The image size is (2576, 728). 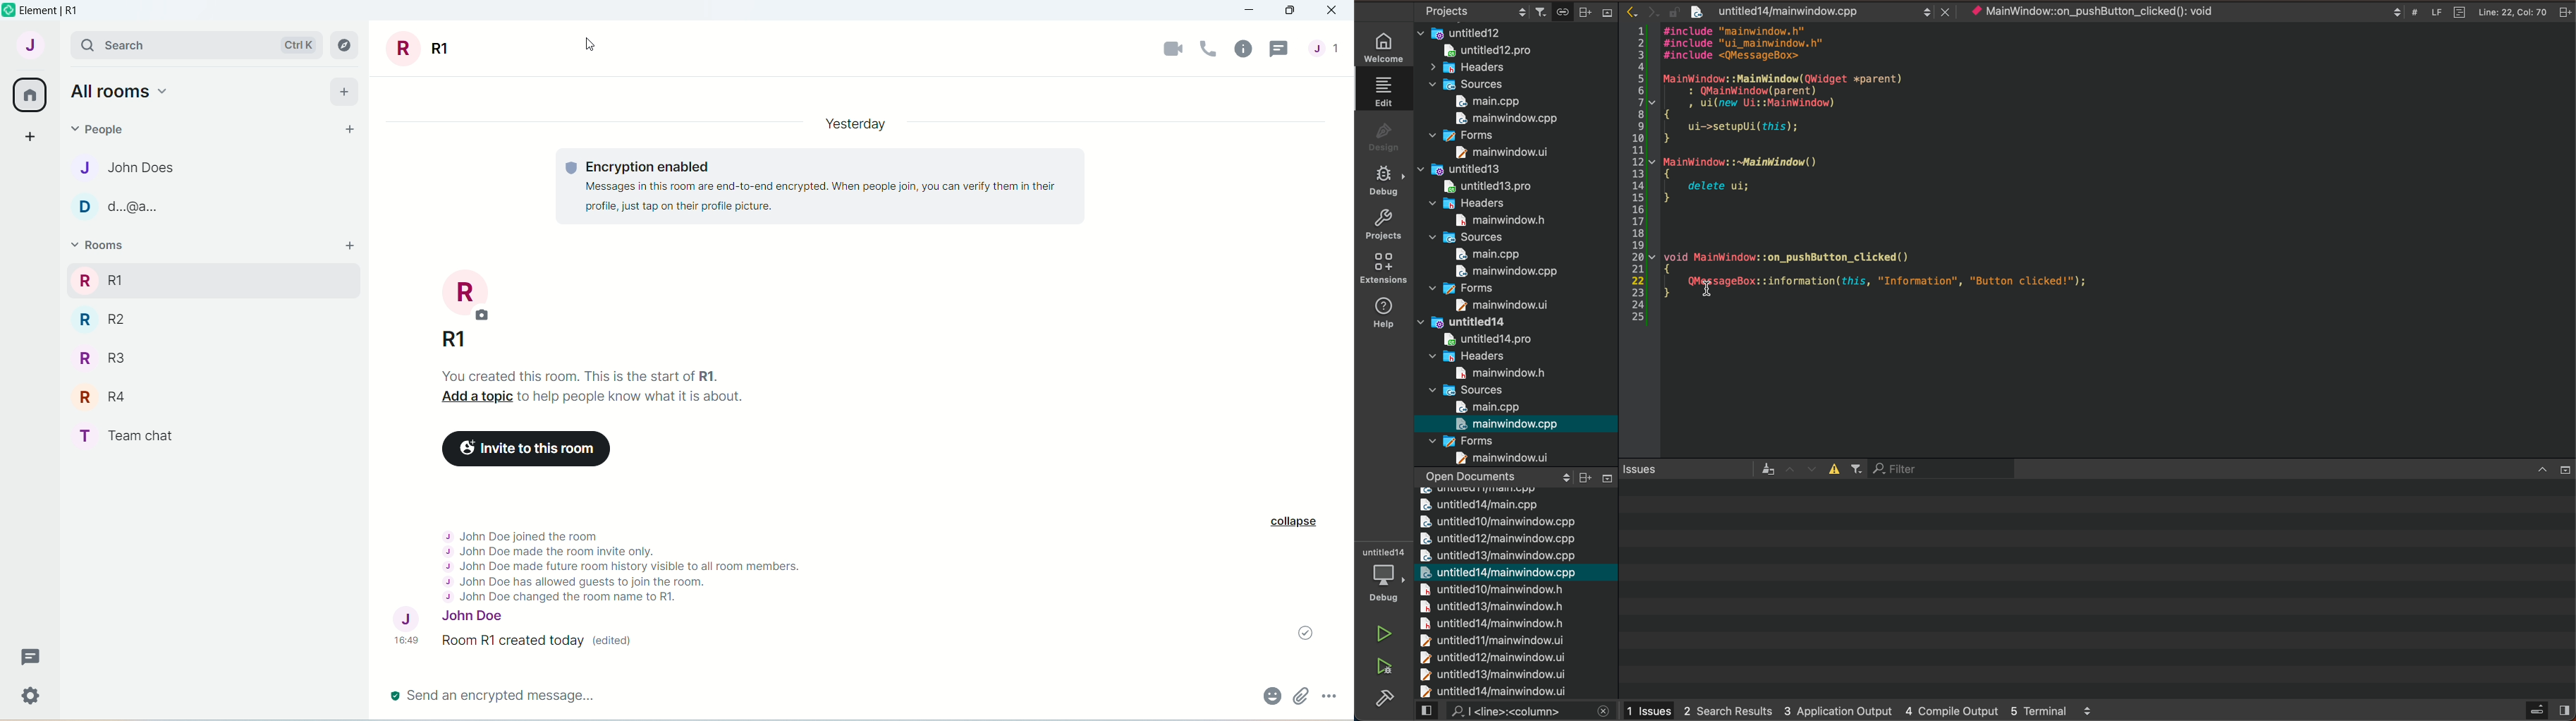 What do you see at coordinates (101, 395) in the screenshot?
I see `R4` at bounding box center [101, 395].